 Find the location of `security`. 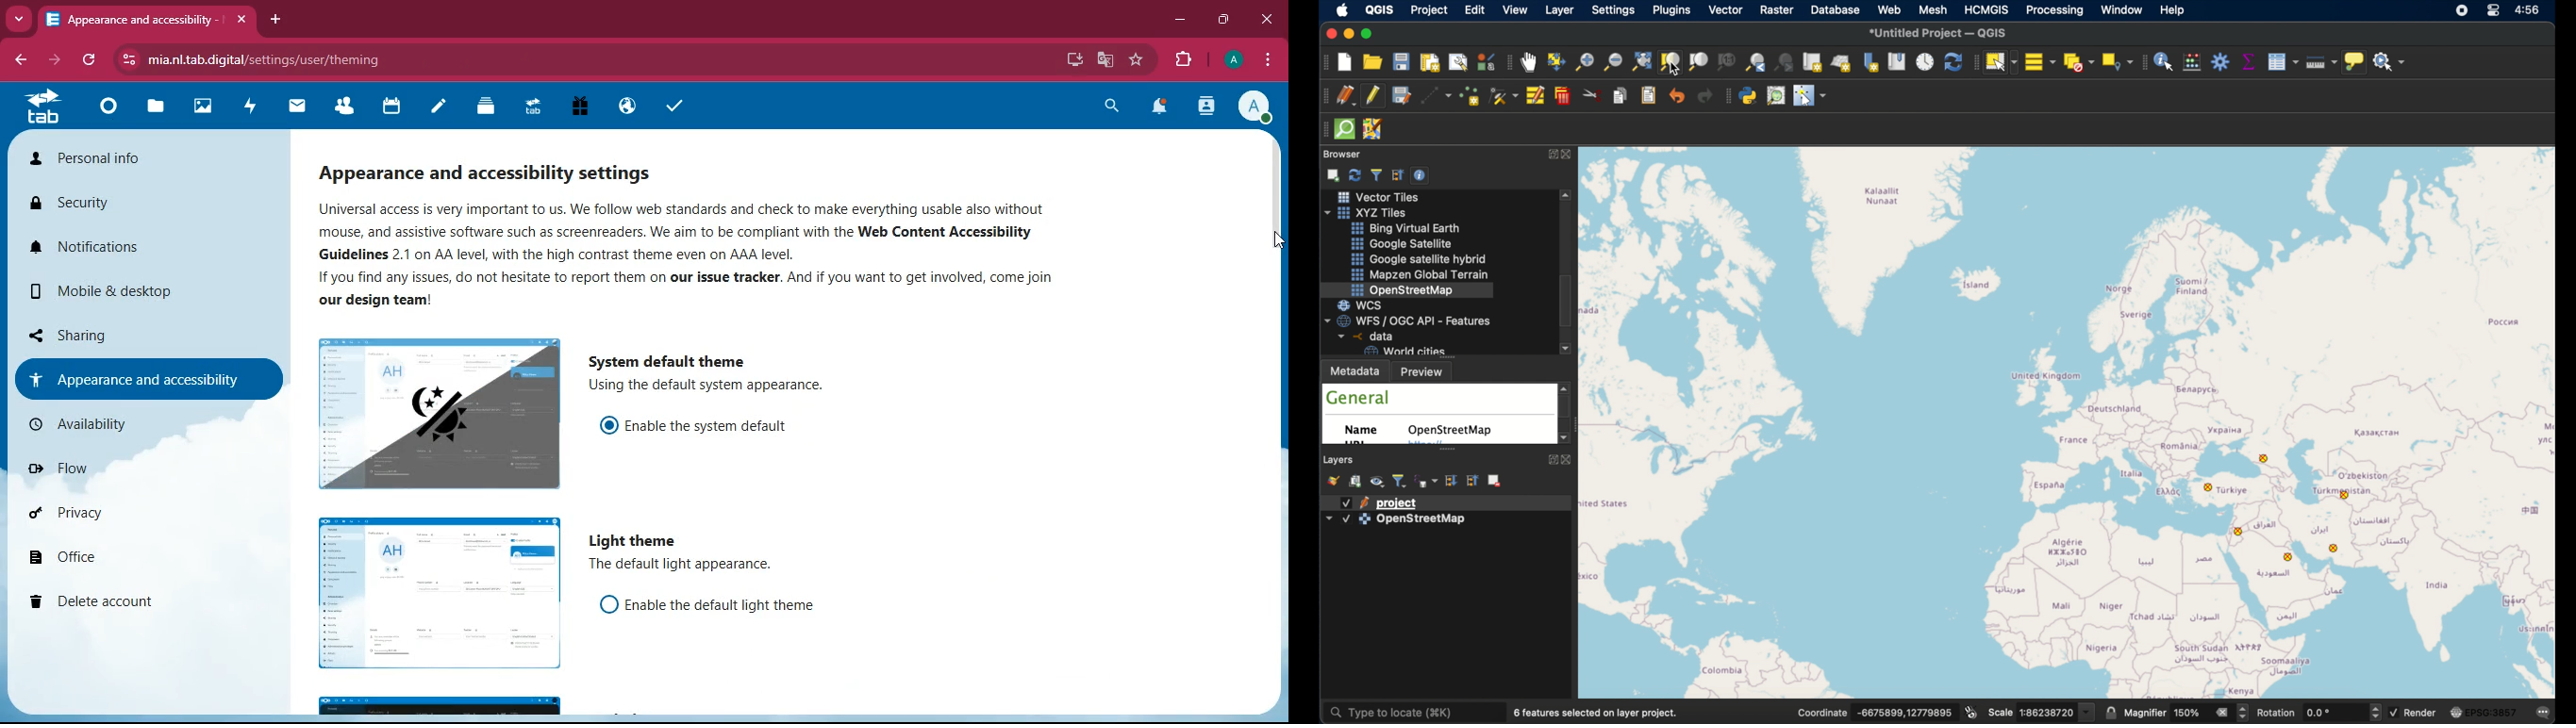

security is located at coordinates (124, 202).